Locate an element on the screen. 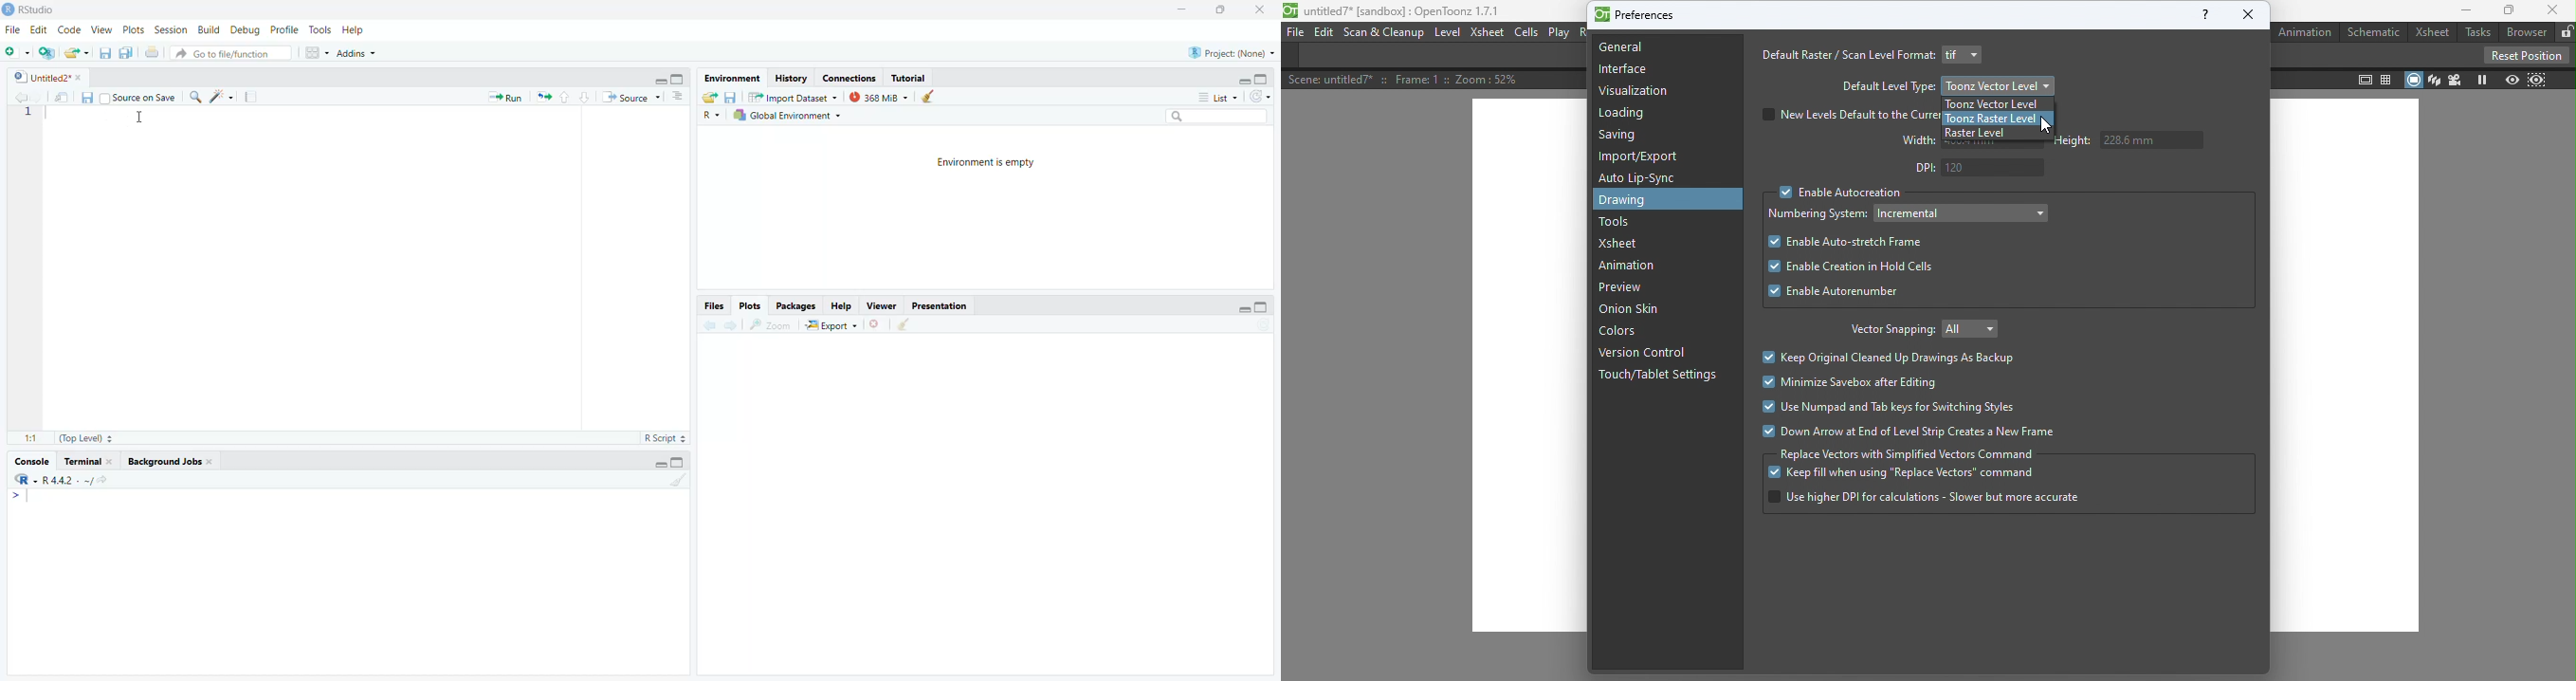  cursor is located at coordinates (139, 118).